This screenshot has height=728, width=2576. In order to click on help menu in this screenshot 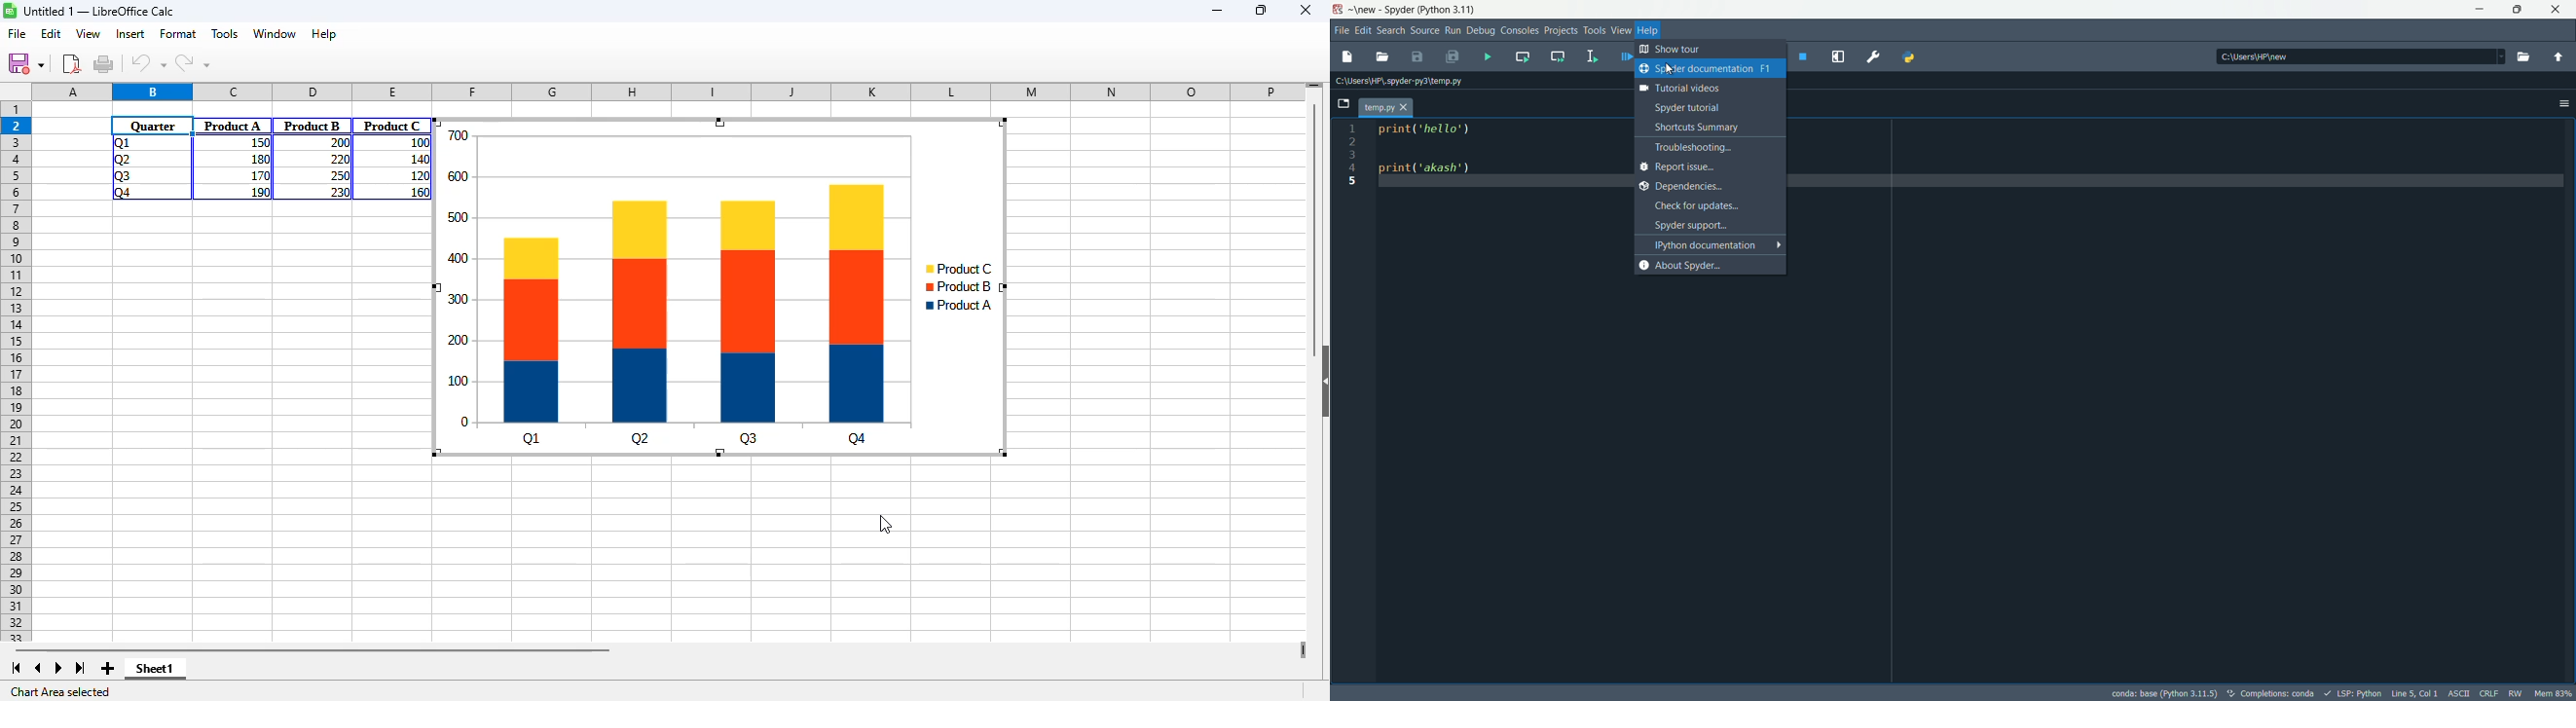, I will do `click(1649, 31)`.